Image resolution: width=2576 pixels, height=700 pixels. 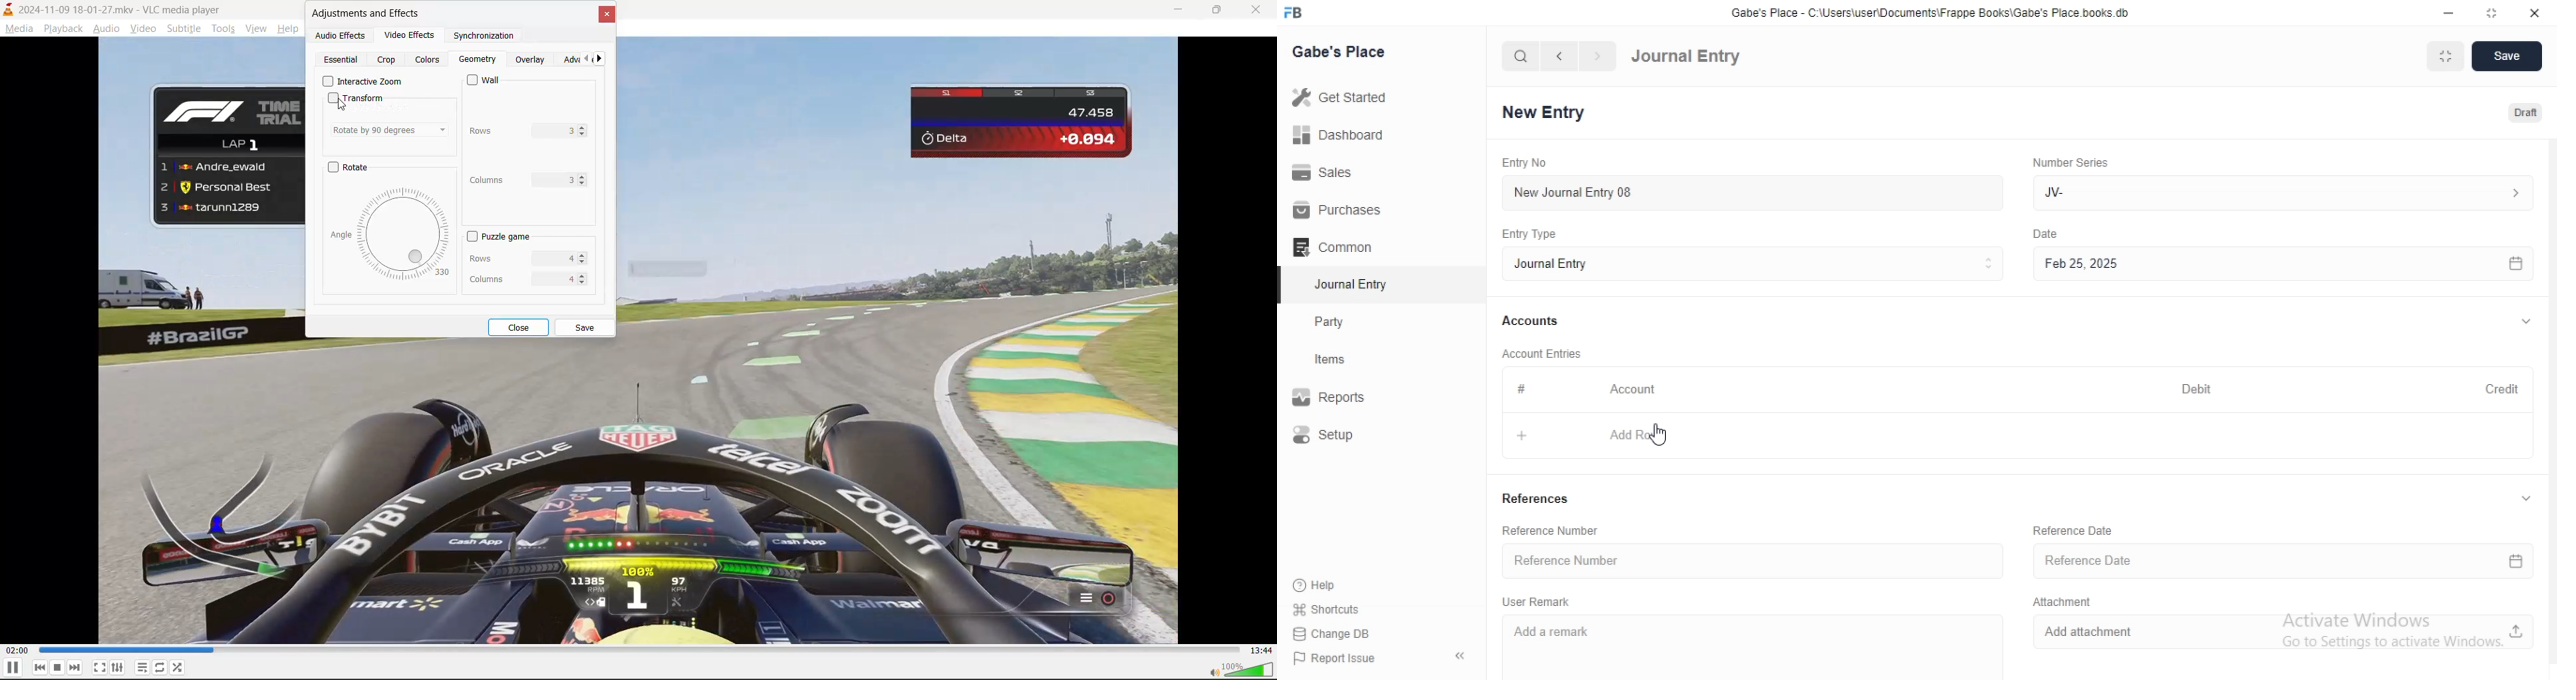 What do you see at coordinates (2286, 633) in the screenshot?
I see `Add attachment` at bounding box center [2286, 633].